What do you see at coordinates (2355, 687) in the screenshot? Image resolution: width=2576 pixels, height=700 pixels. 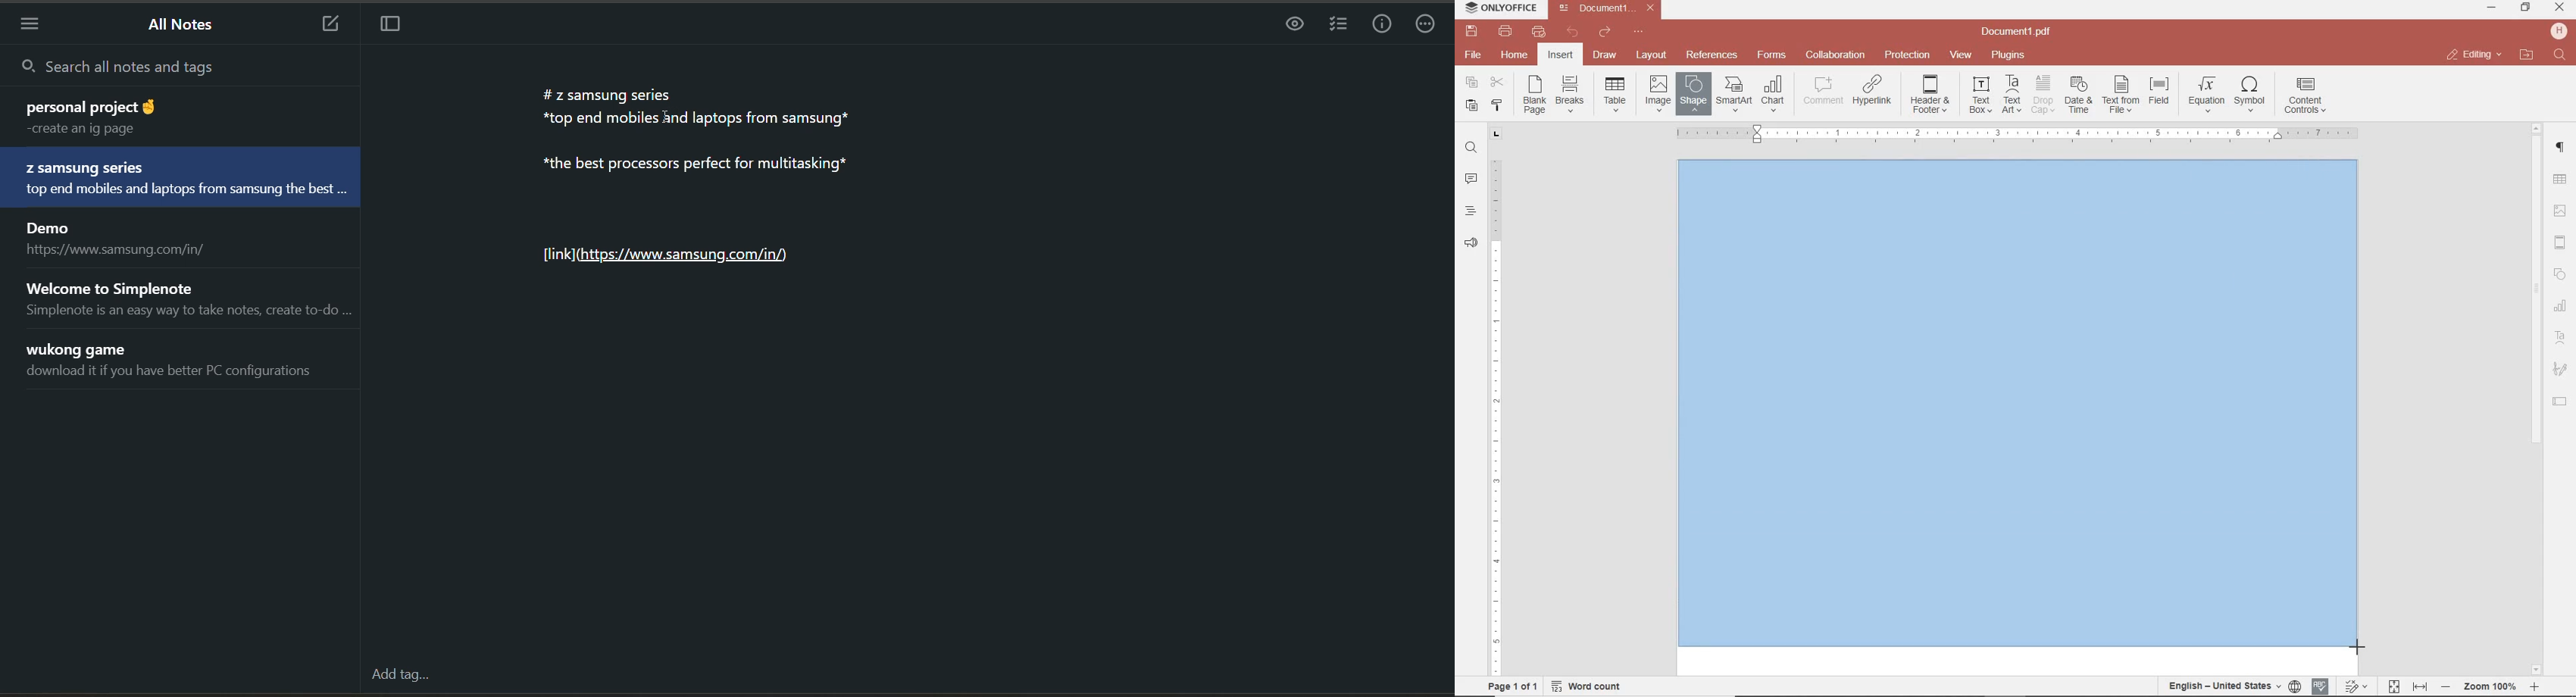 I see `track change` at bounding box center [2355, 687].